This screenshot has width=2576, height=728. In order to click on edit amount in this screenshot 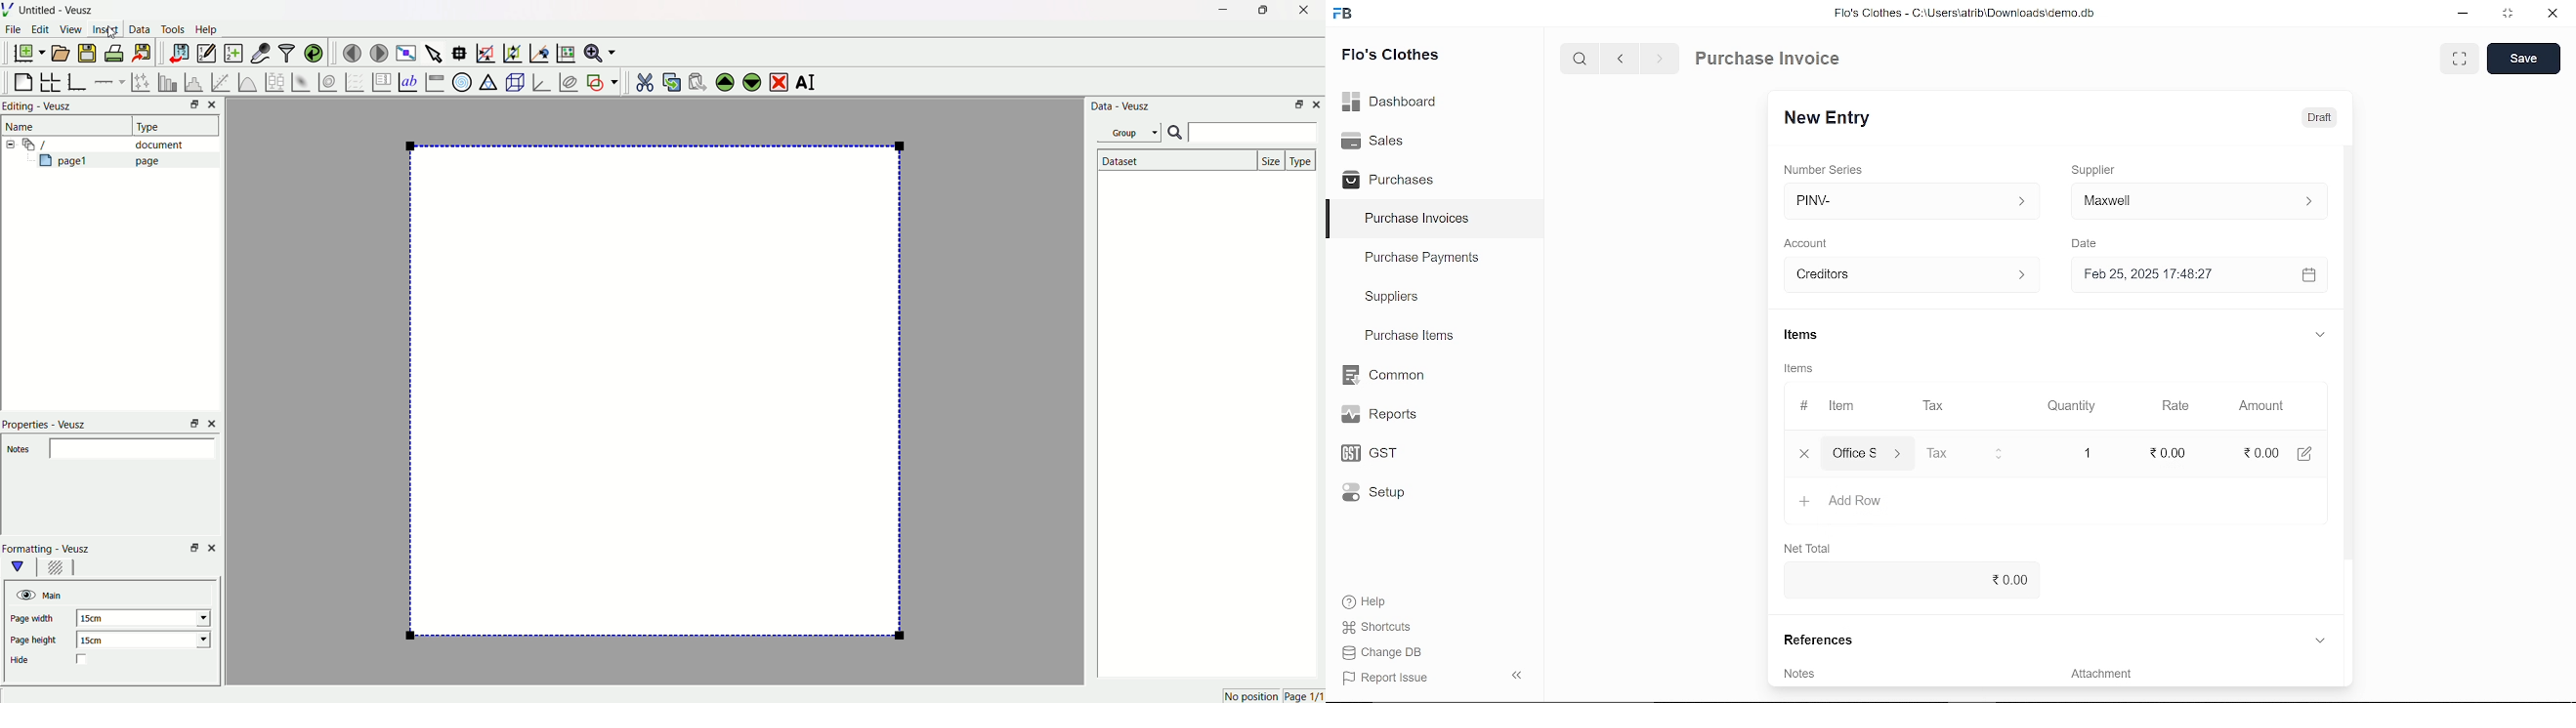, I will do `click(2311, 453)`.